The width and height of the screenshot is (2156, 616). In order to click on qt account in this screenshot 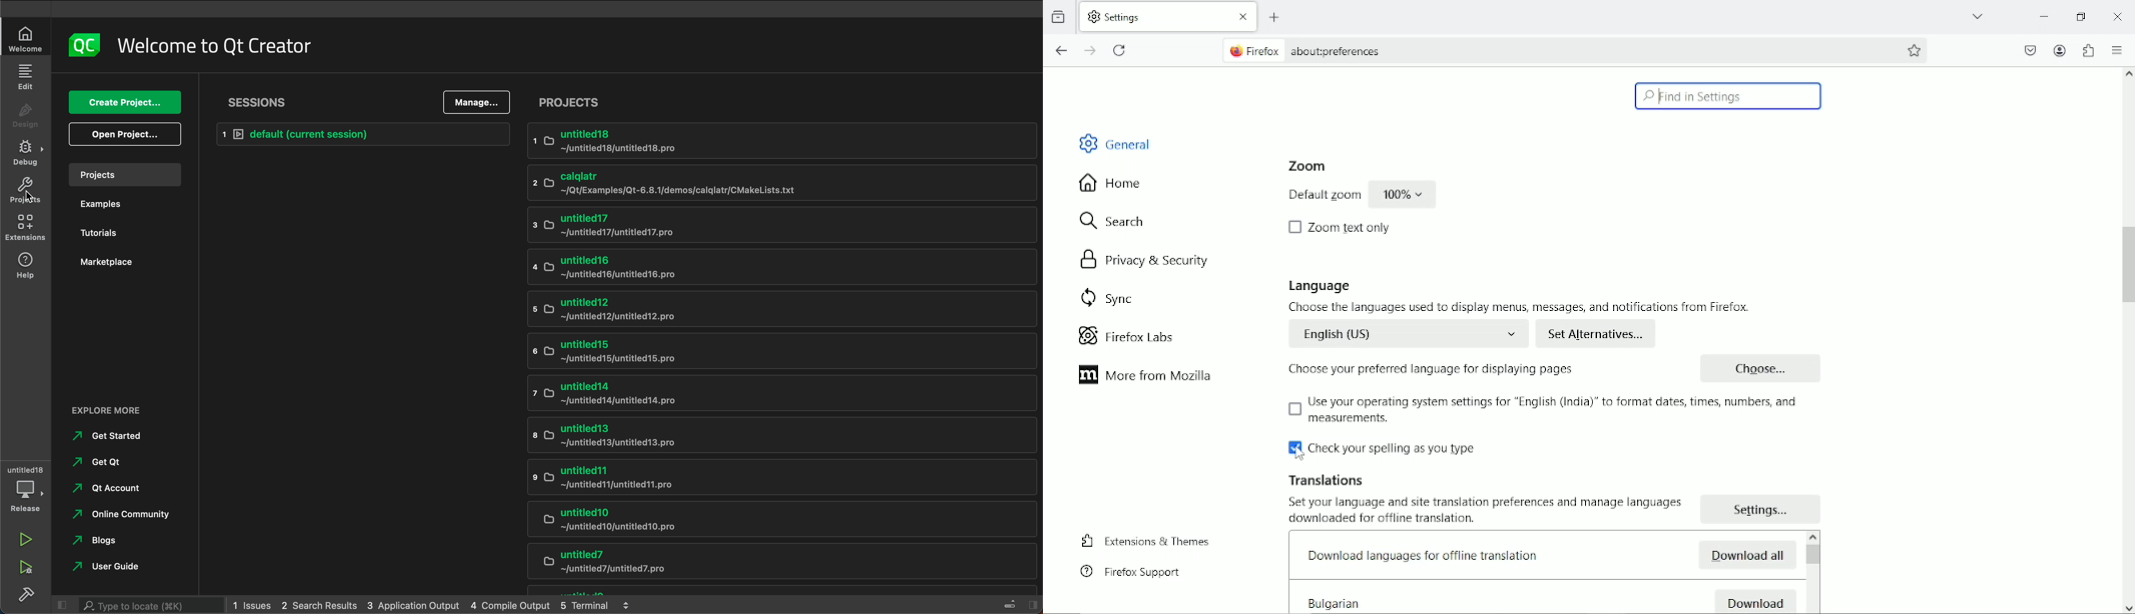, I will do `click(118, 487)`.